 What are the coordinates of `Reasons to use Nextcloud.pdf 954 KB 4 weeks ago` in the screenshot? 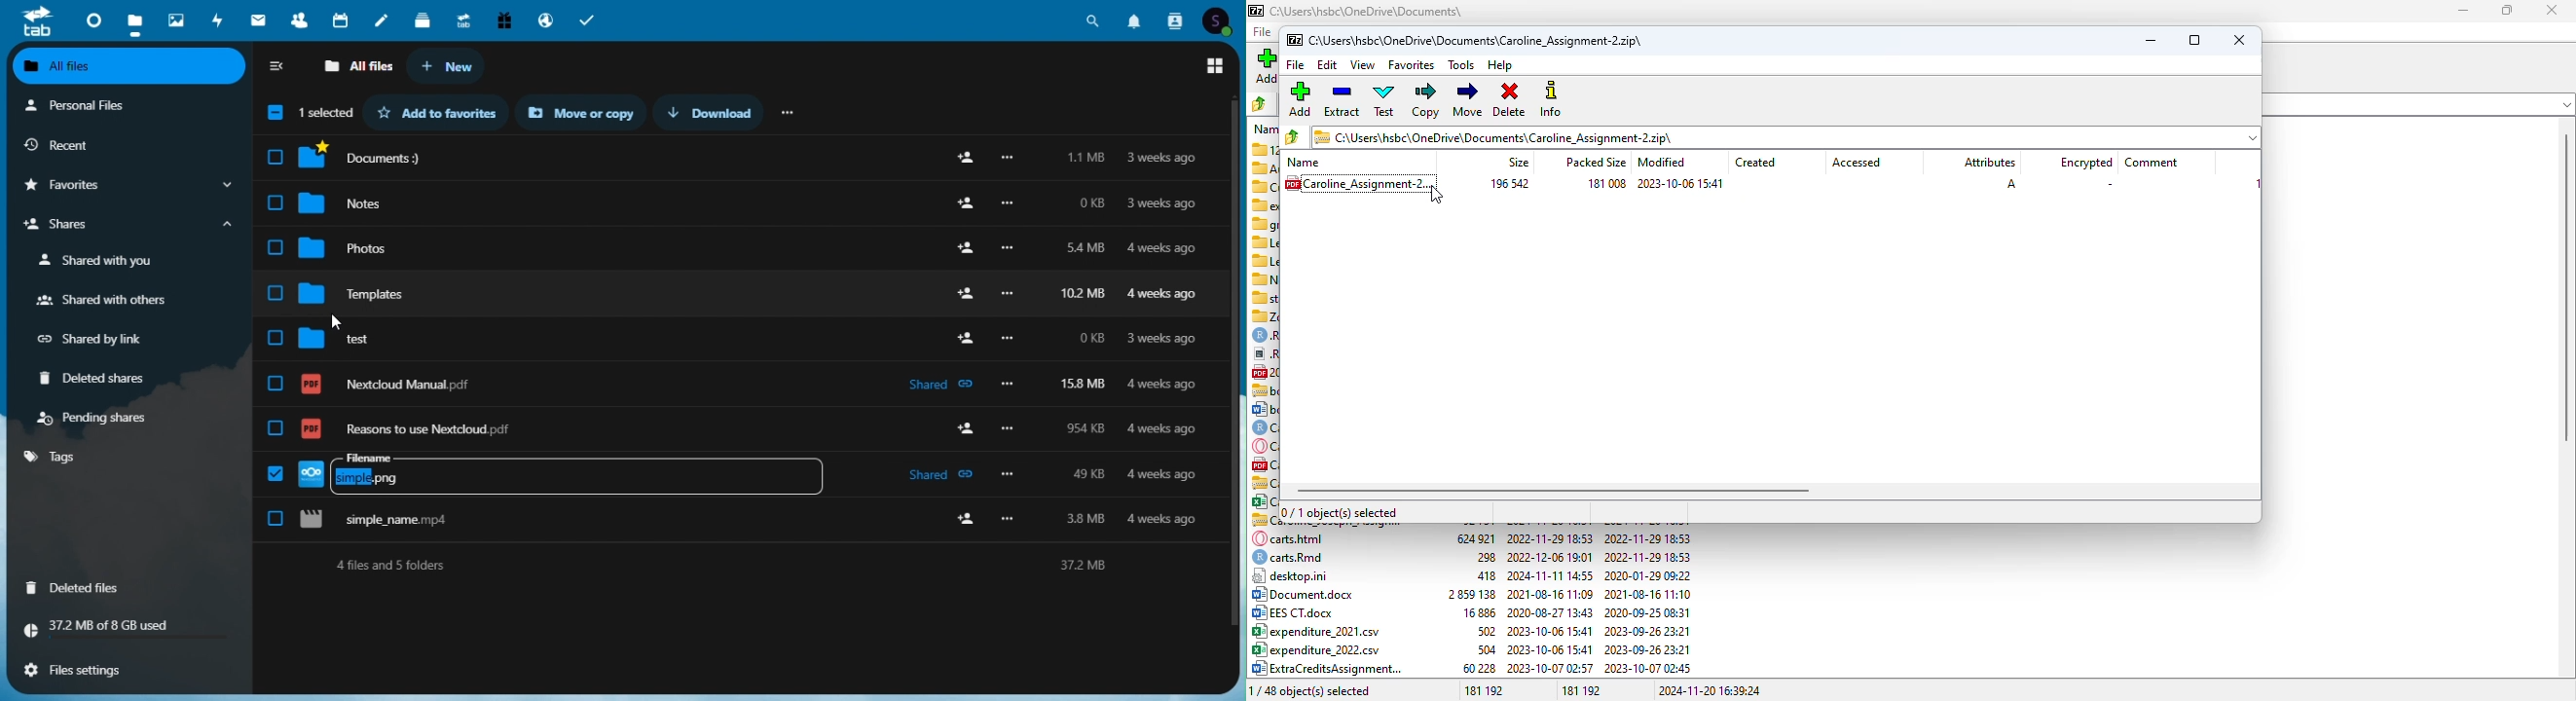 It's located at (741, 421).